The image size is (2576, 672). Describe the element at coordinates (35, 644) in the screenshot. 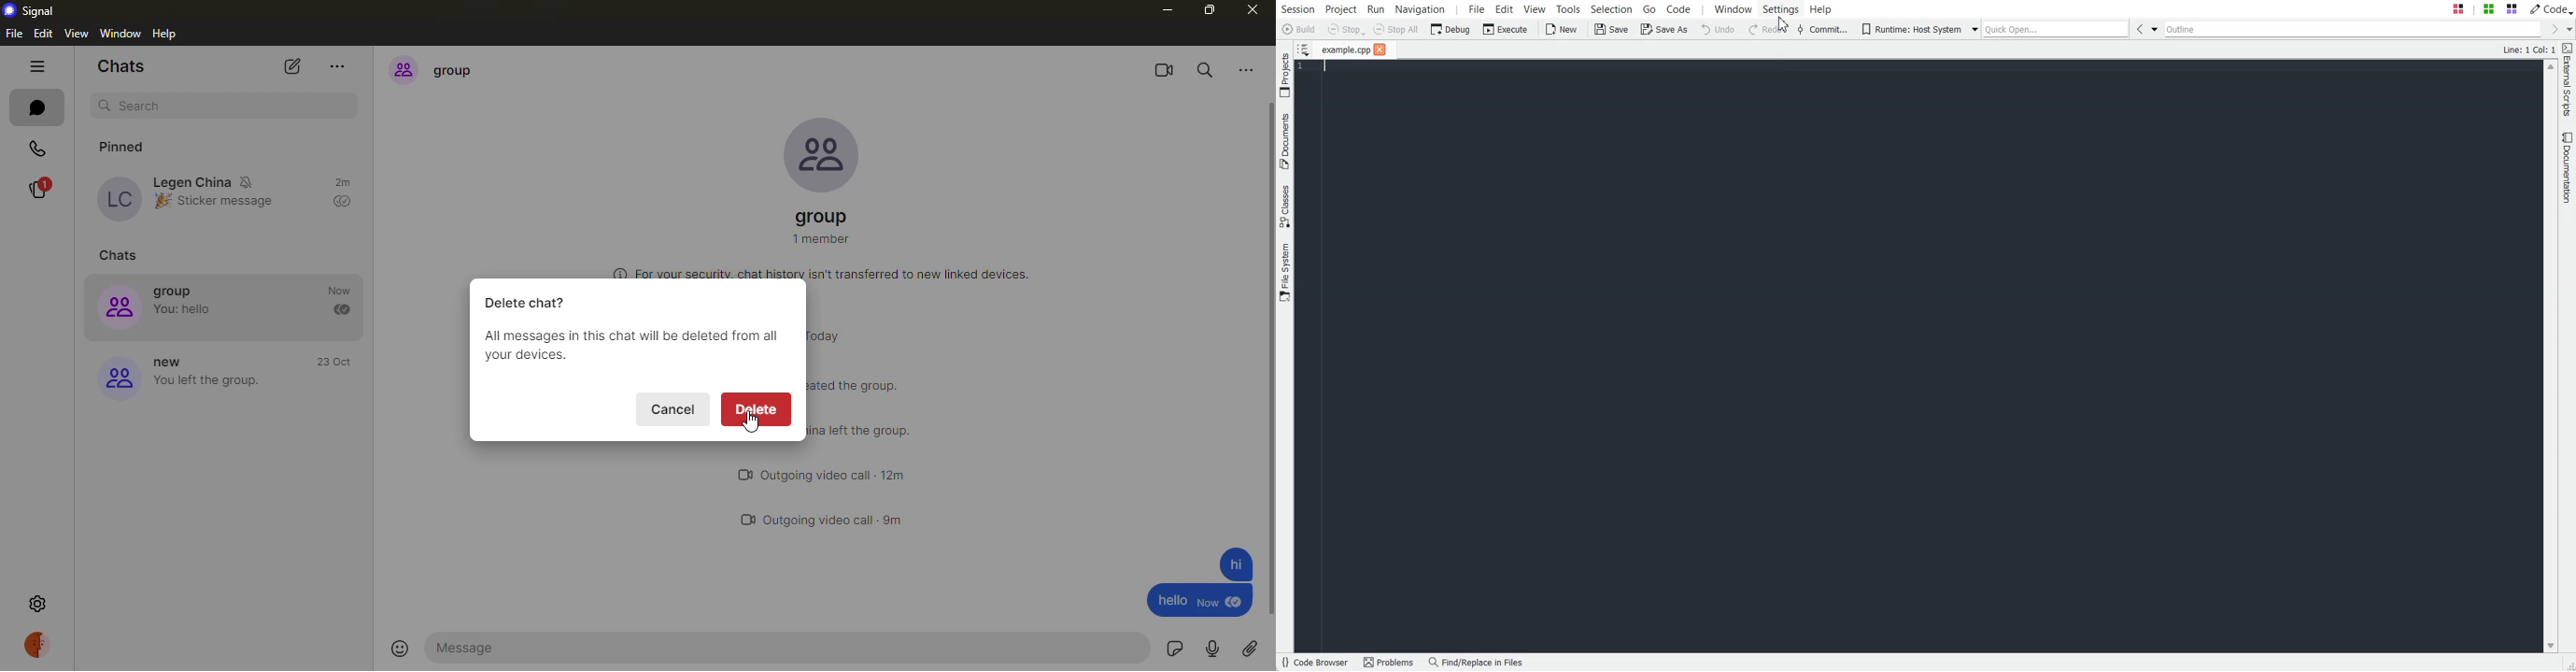

I see `profile` at that location.